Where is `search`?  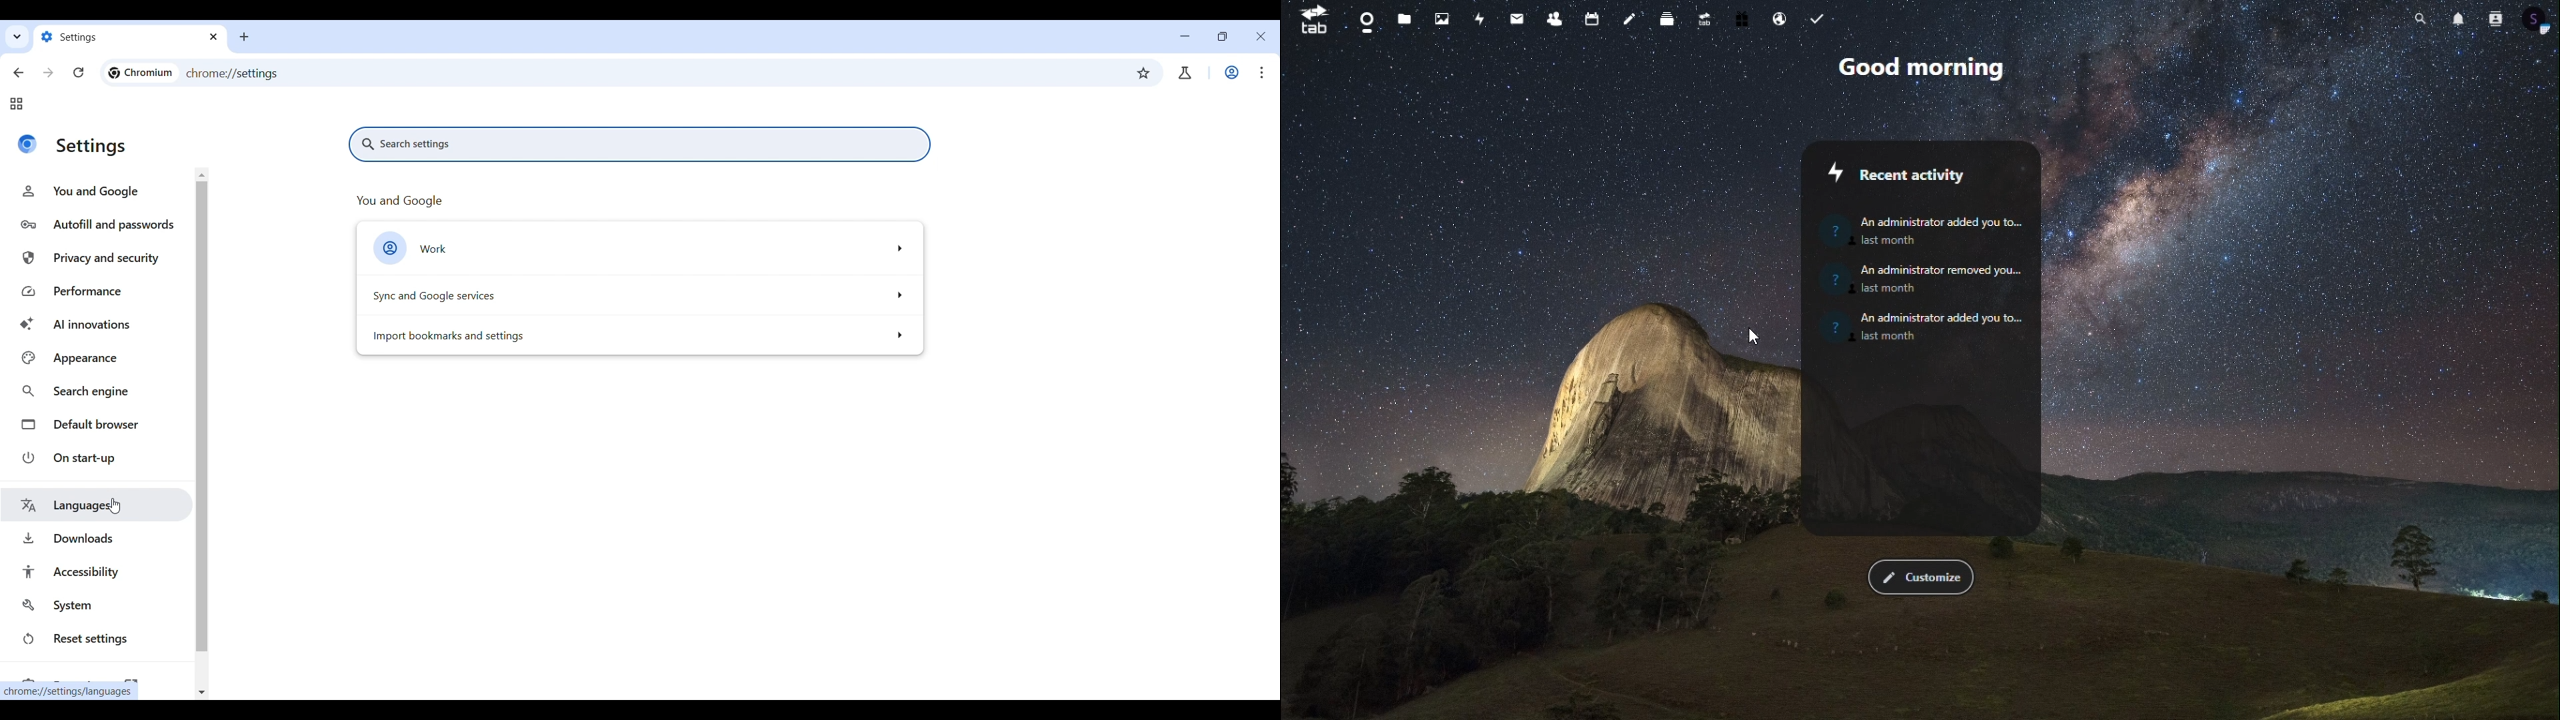 search is located at coordinates (2415, 23).